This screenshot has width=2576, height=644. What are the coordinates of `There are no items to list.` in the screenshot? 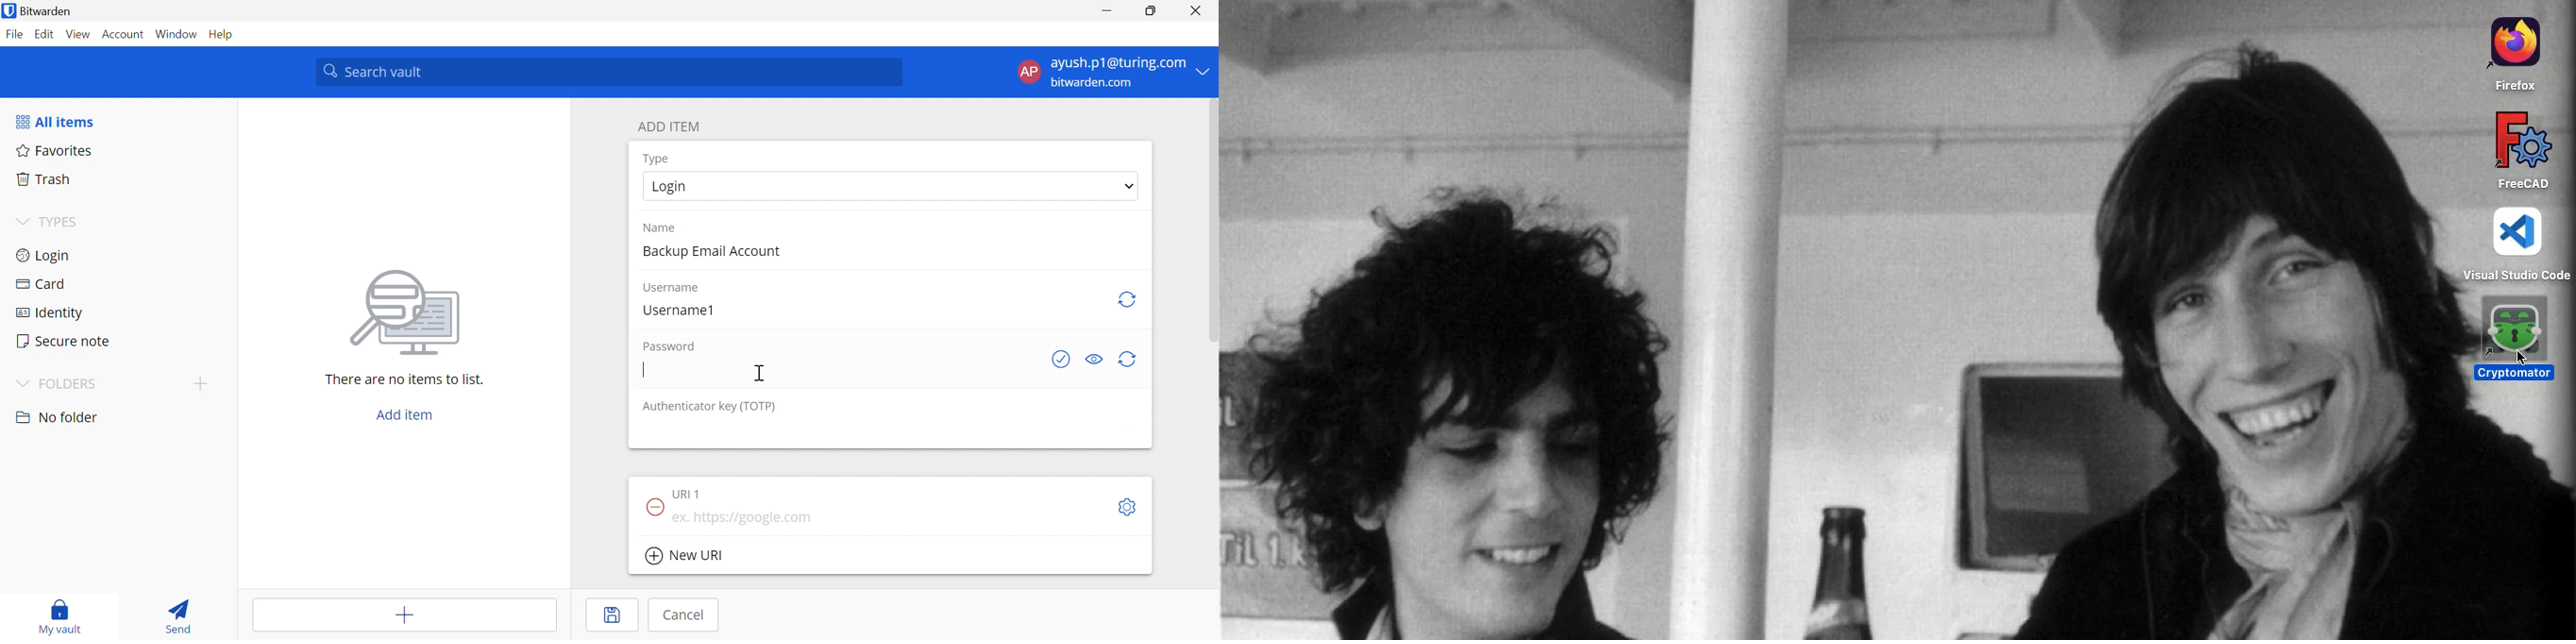 It's located at (404, 379).